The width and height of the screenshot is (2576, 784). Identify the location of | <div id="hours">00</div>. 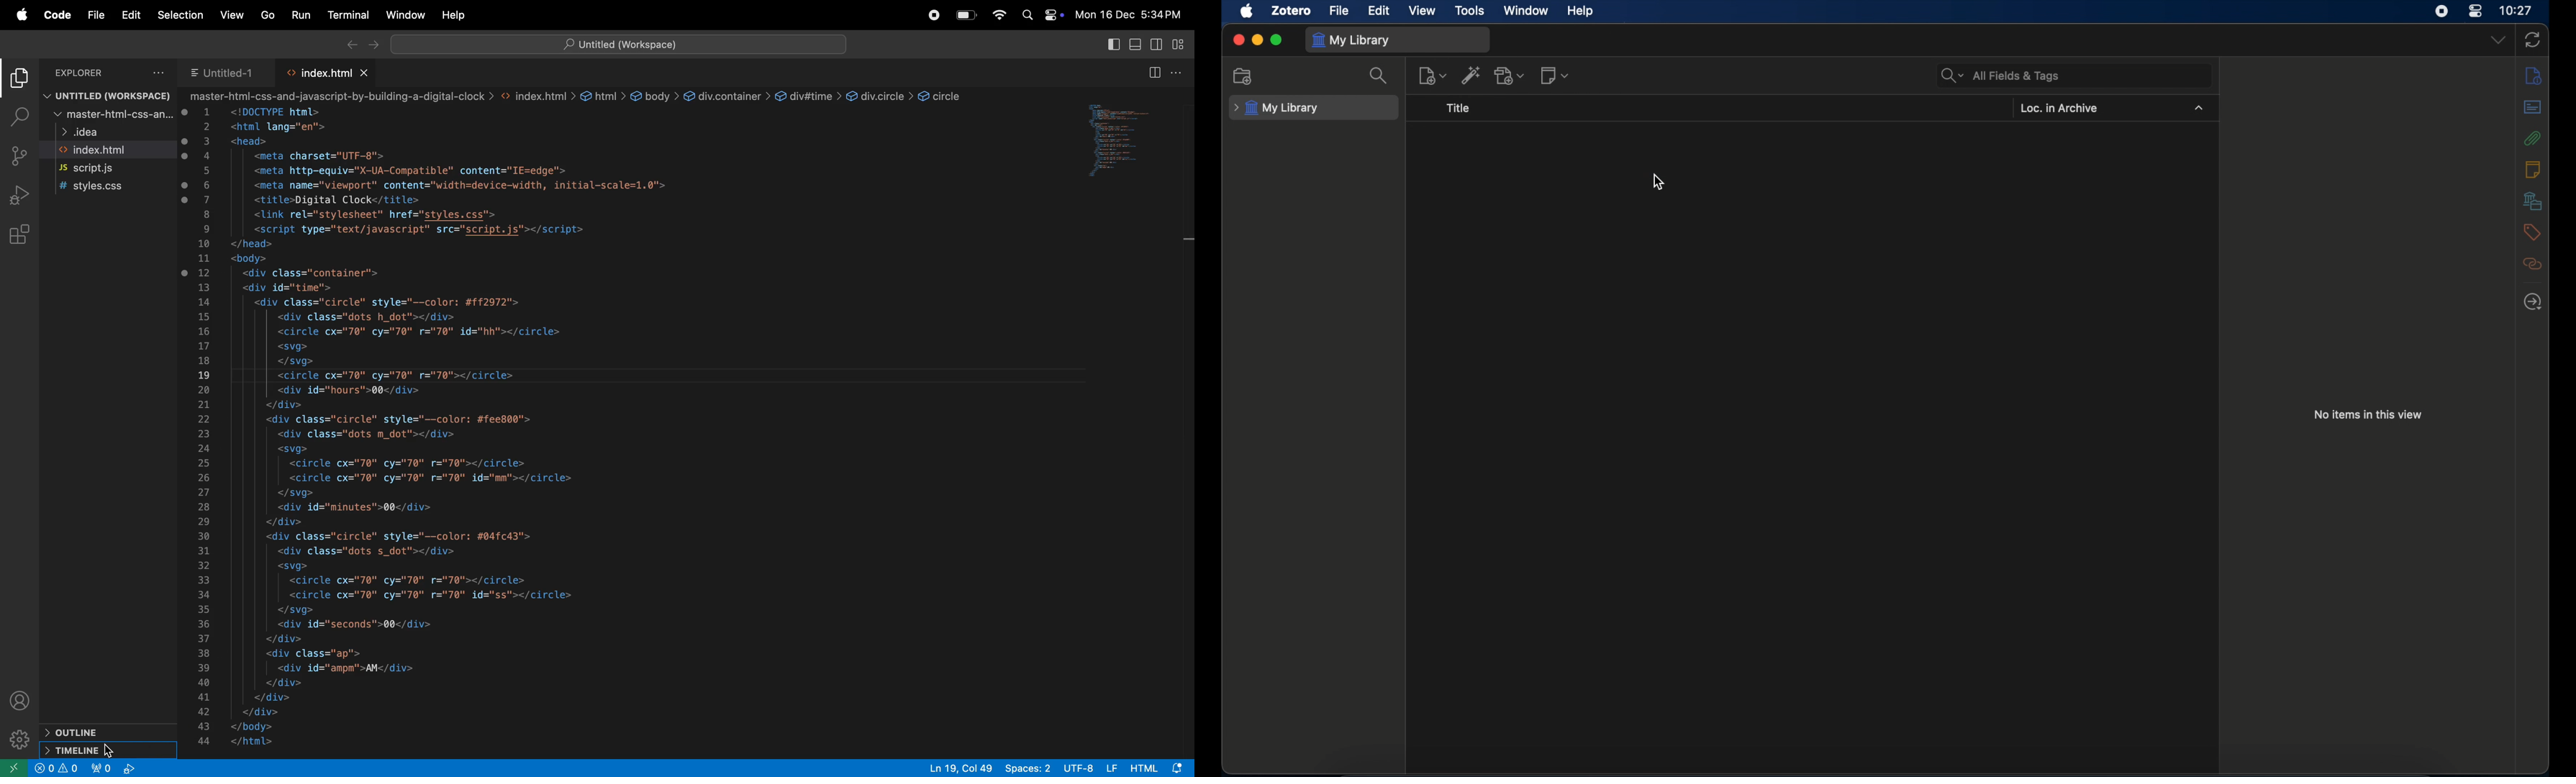
(349, 390).